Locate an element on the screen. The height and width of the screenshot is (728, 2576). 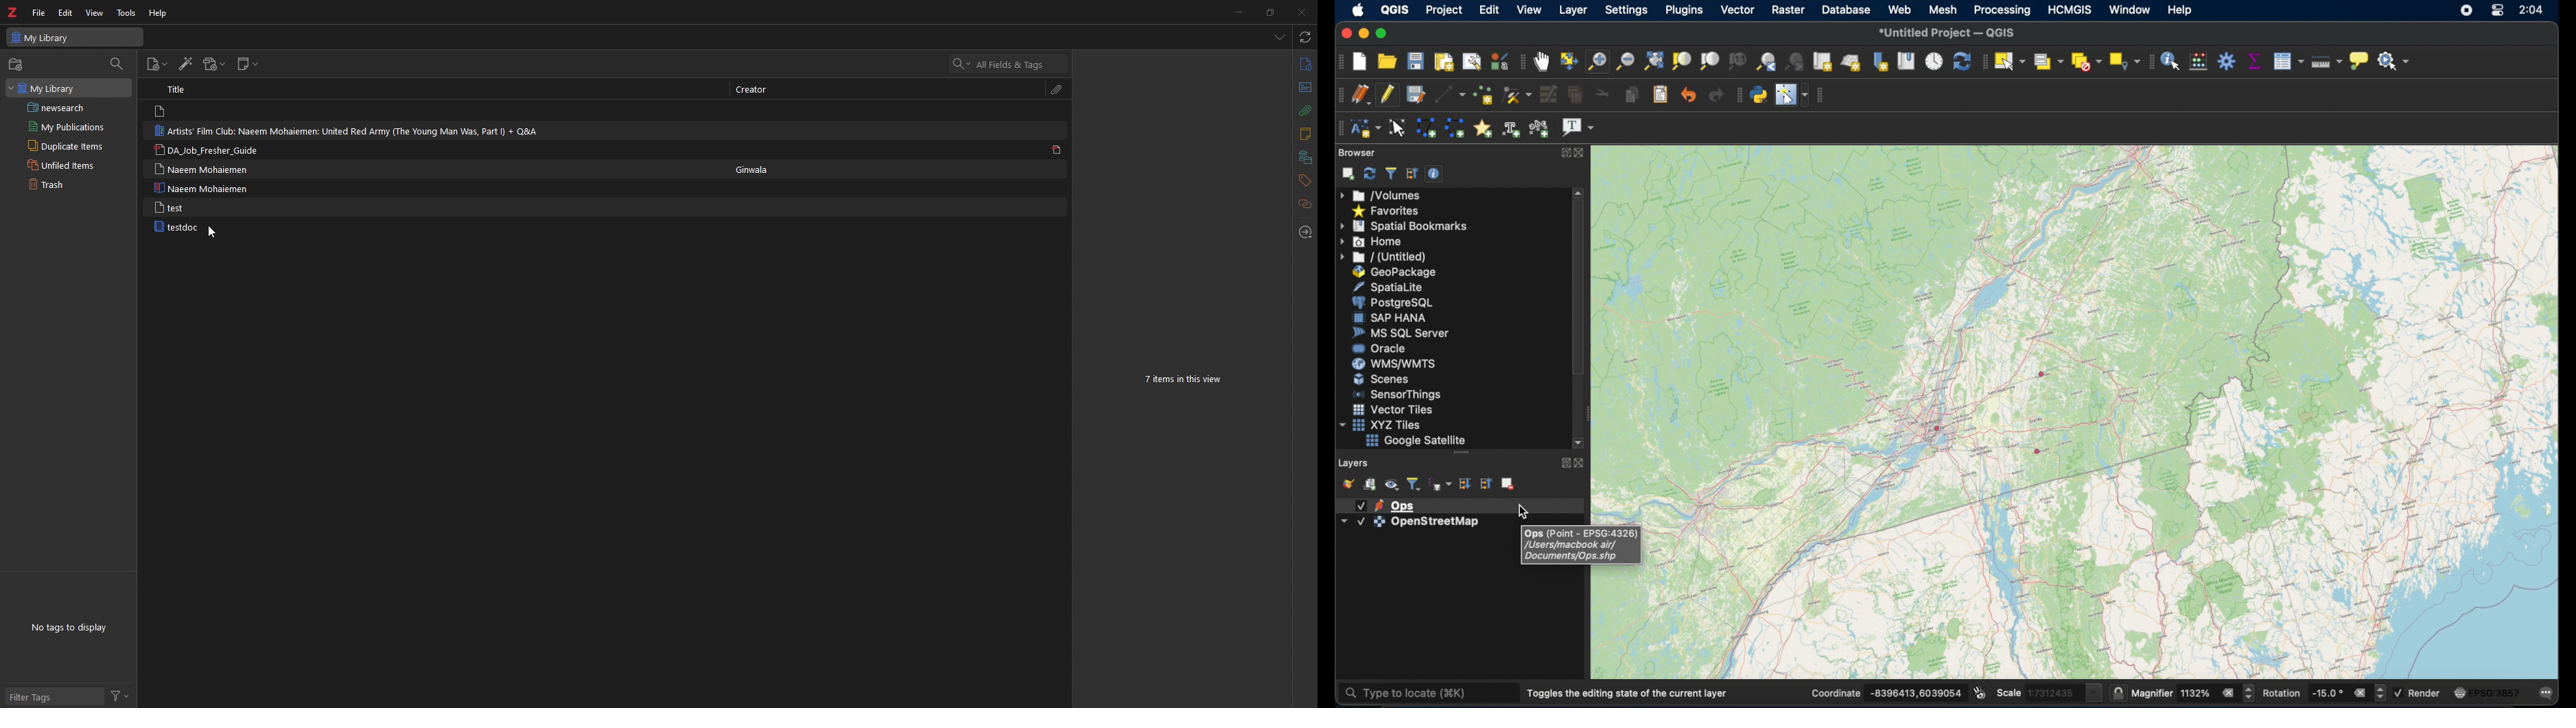
type to locate is located at coordinates (1409, 692).